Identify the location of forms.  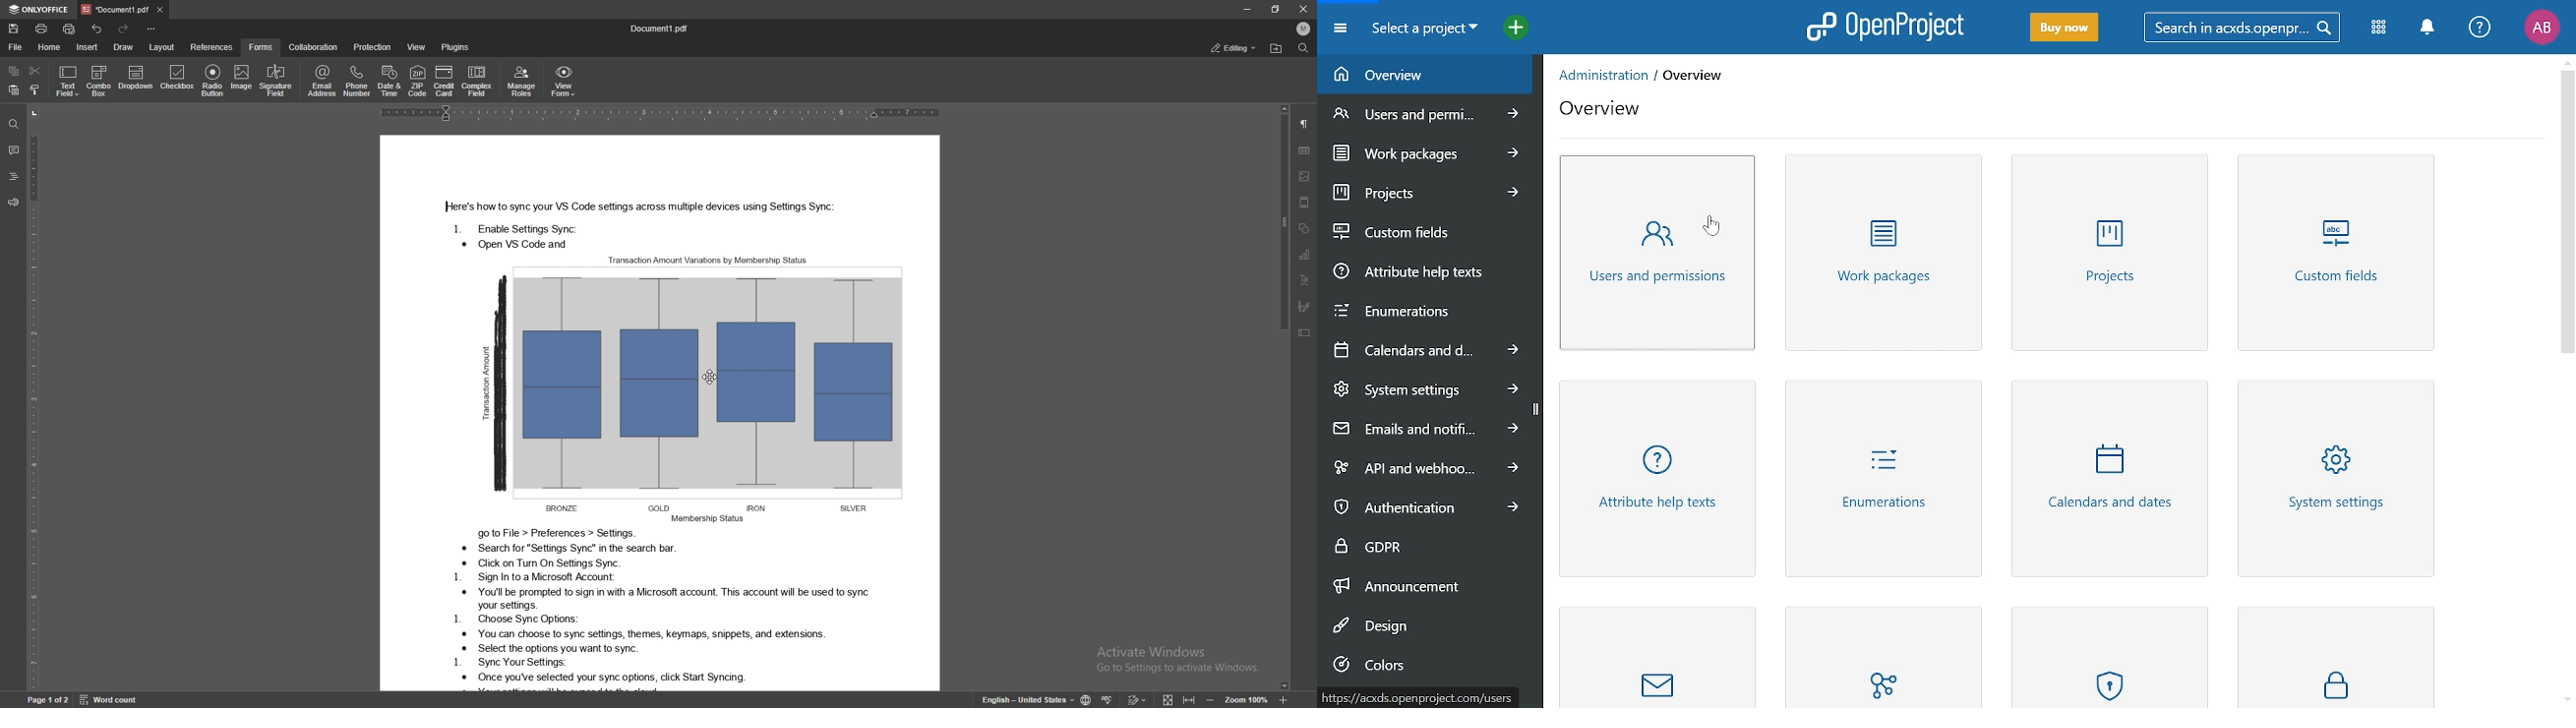
(261, 47).